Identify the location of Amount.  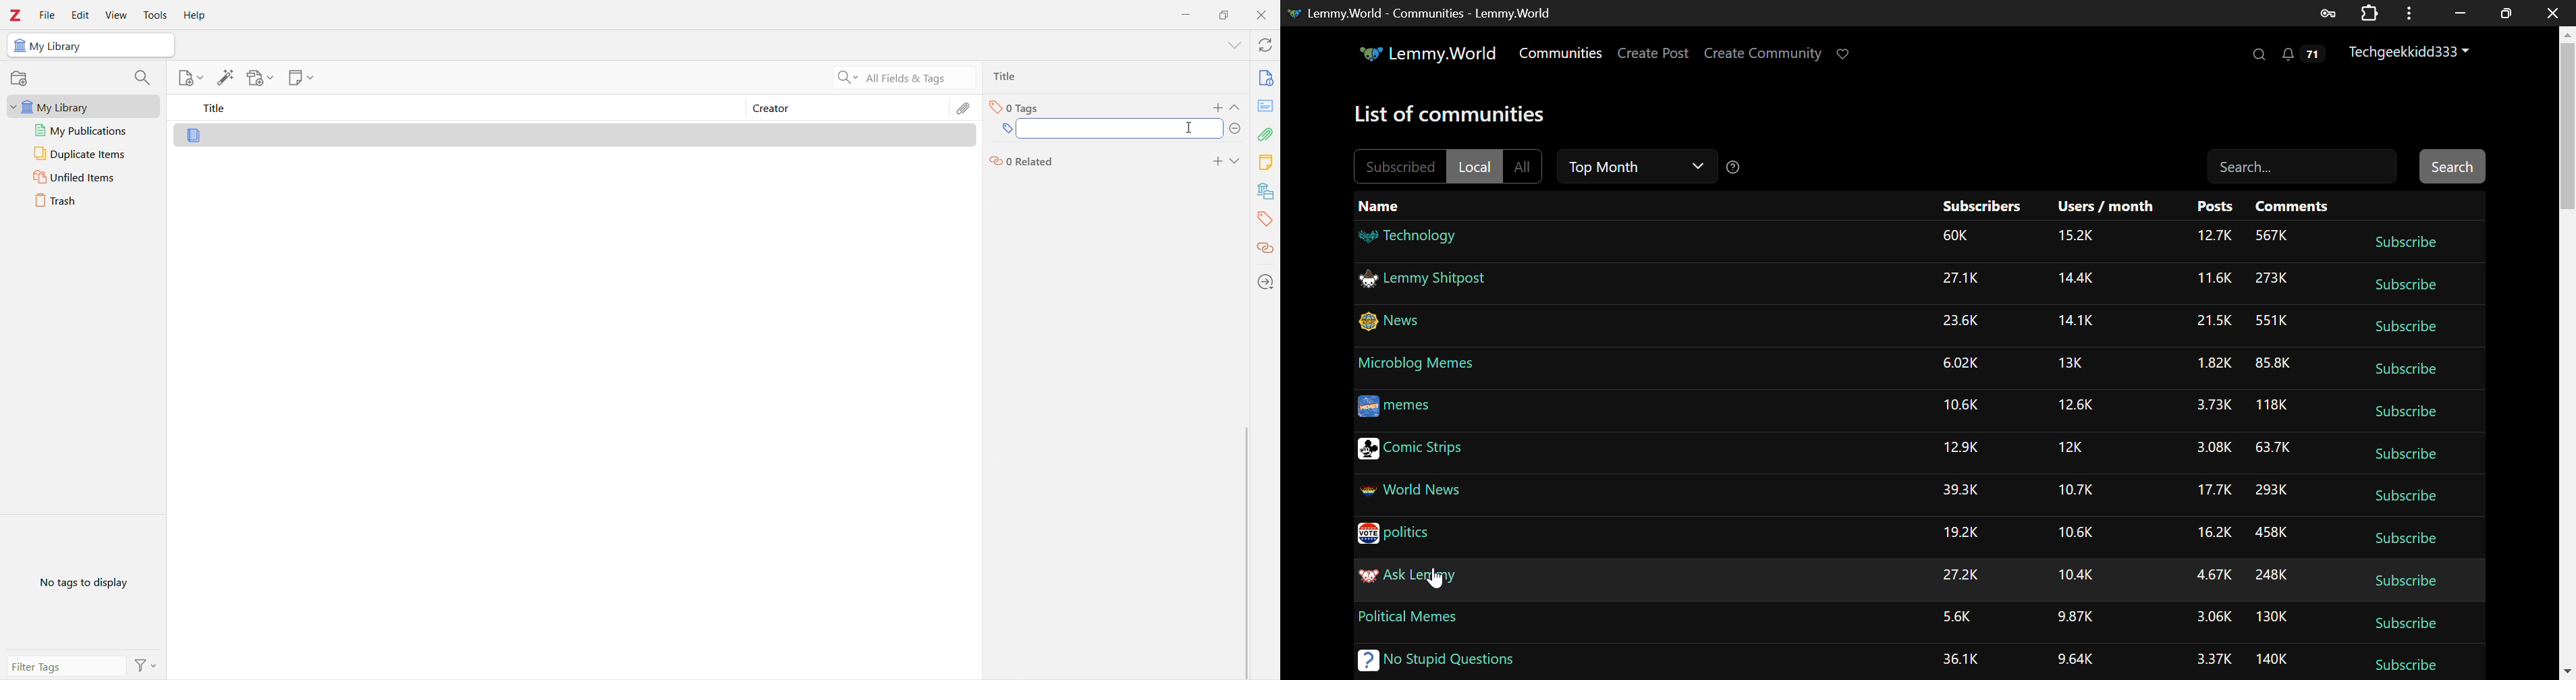
(1959, 320).